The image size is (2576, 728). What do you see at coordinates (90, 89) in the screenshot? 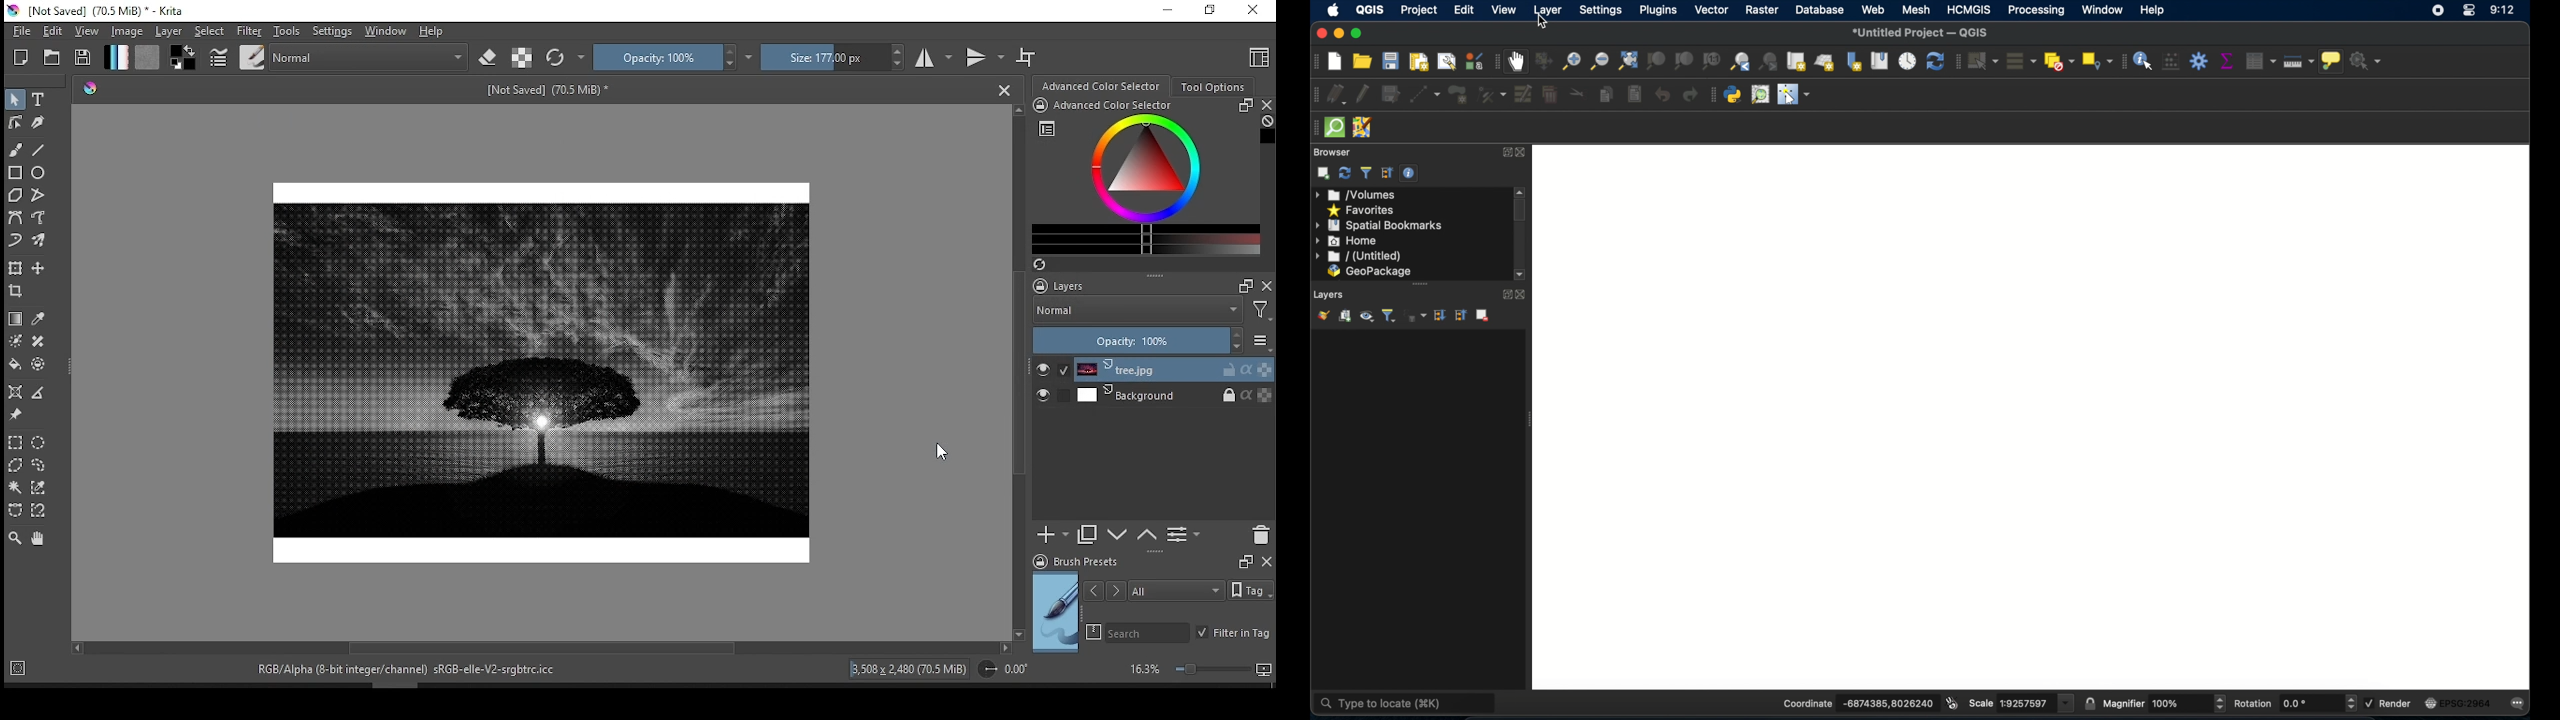
I see `Picker` at bounding box center [90, 89].